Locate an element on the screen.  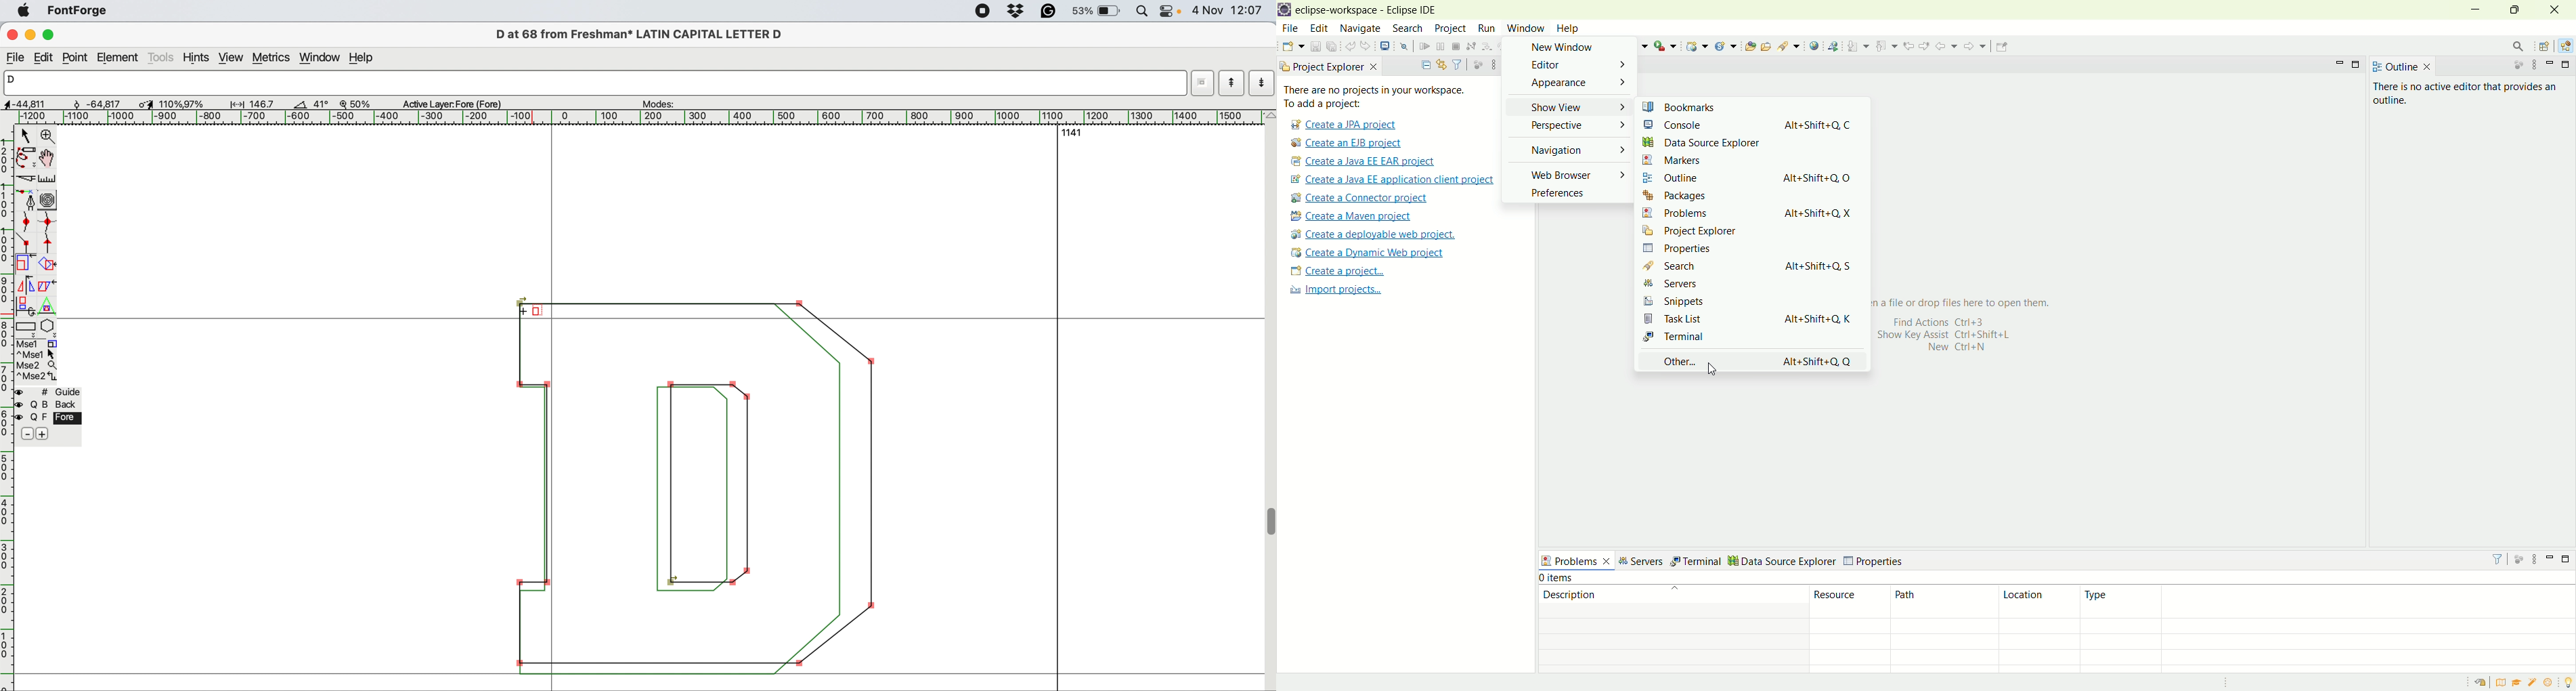
hints is located at coordinates (198, 59).